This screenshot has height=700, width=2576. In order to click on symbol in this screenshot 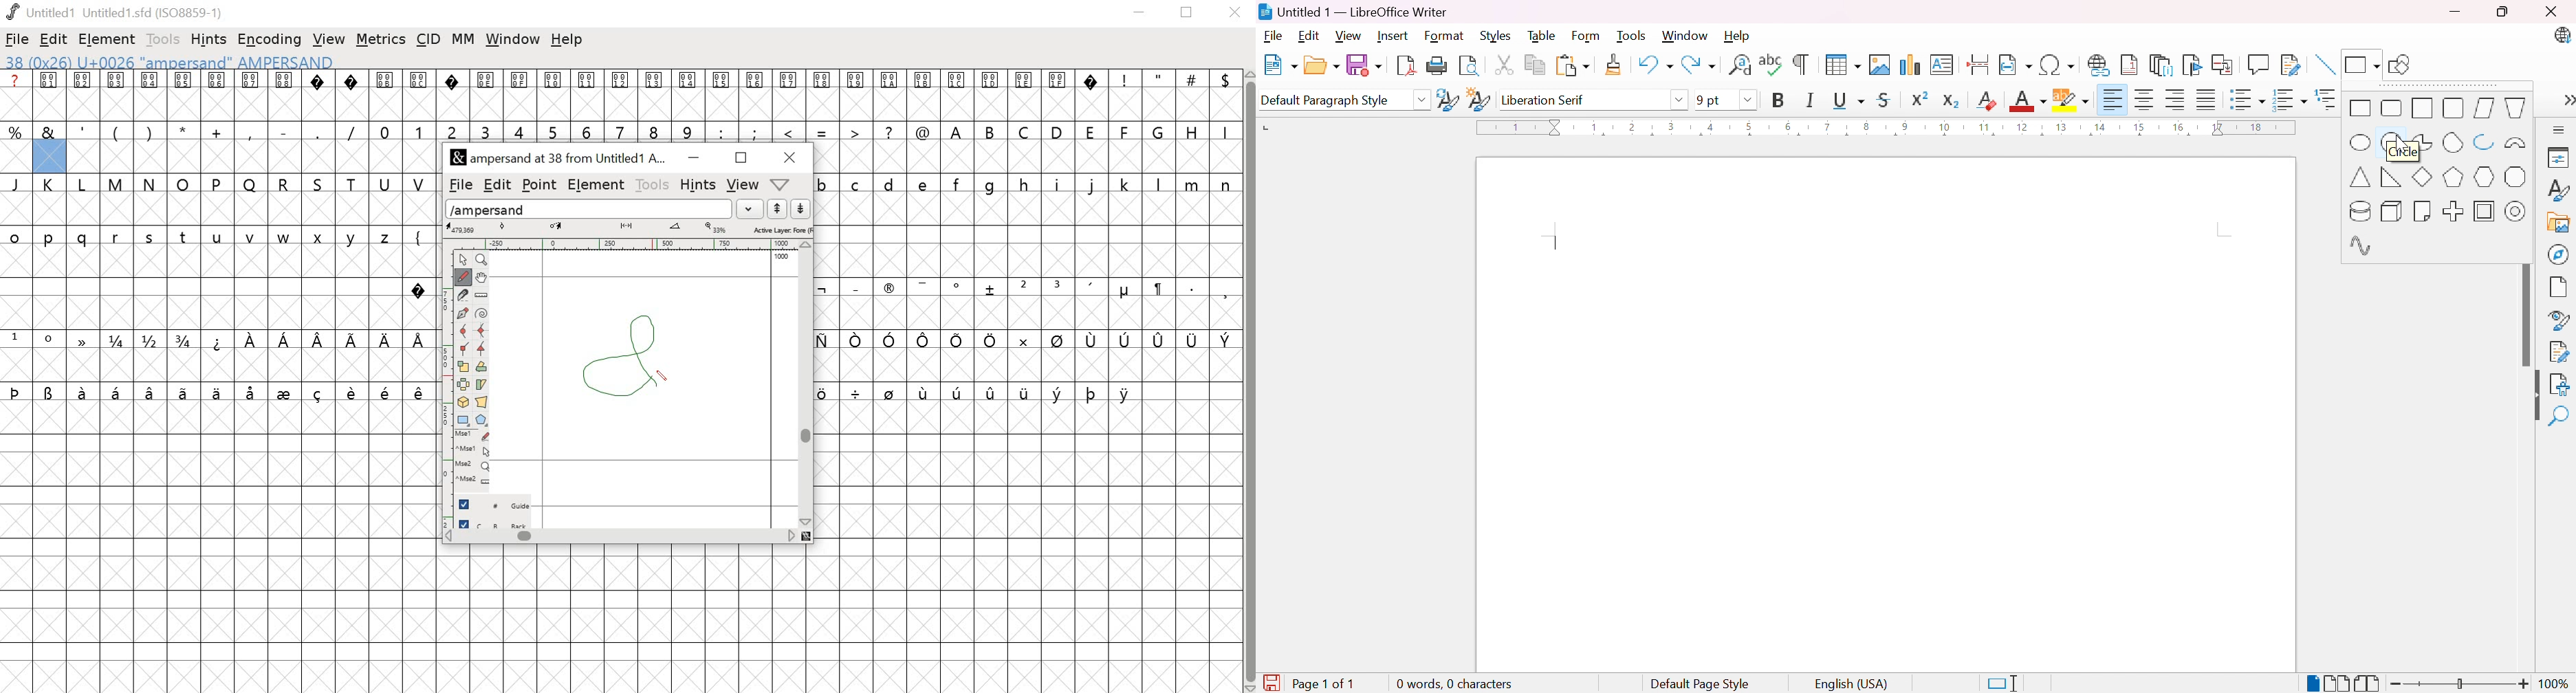, I will do `click(420, 339)`.